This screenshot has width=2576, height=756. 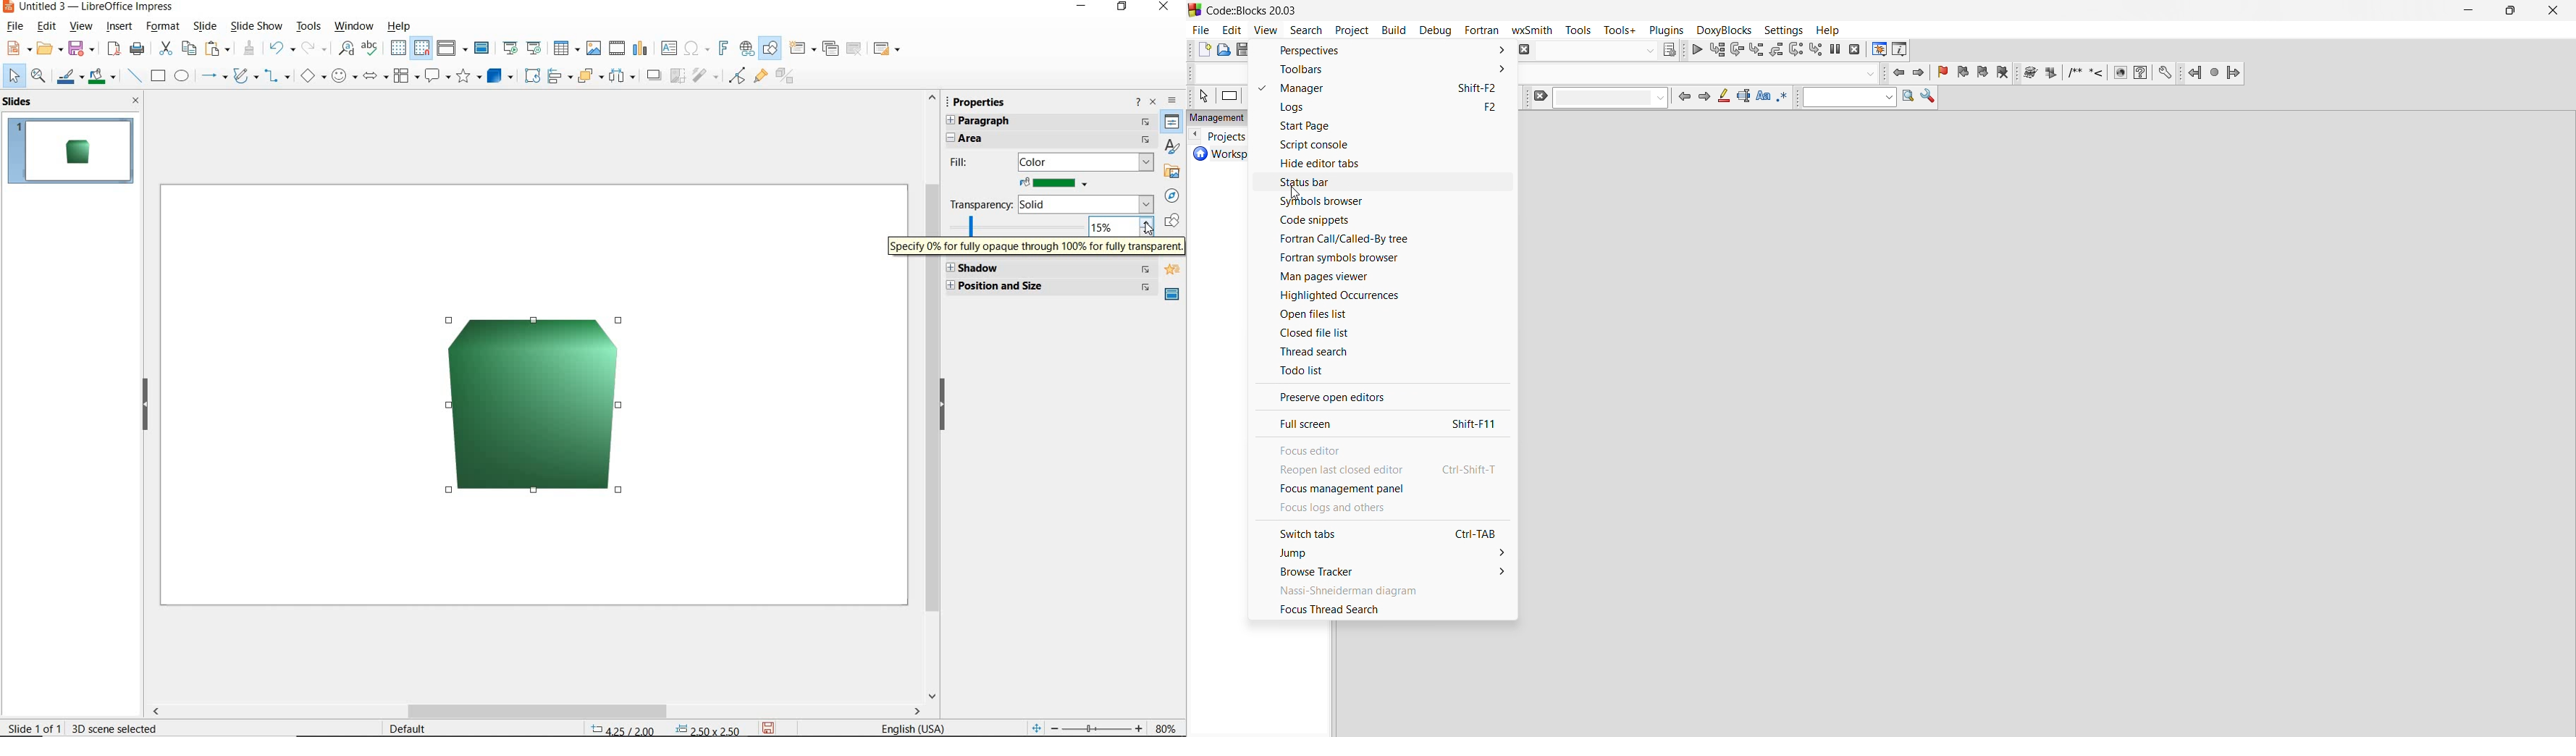 I want to click on flowchart, so click(x=406, y=76).